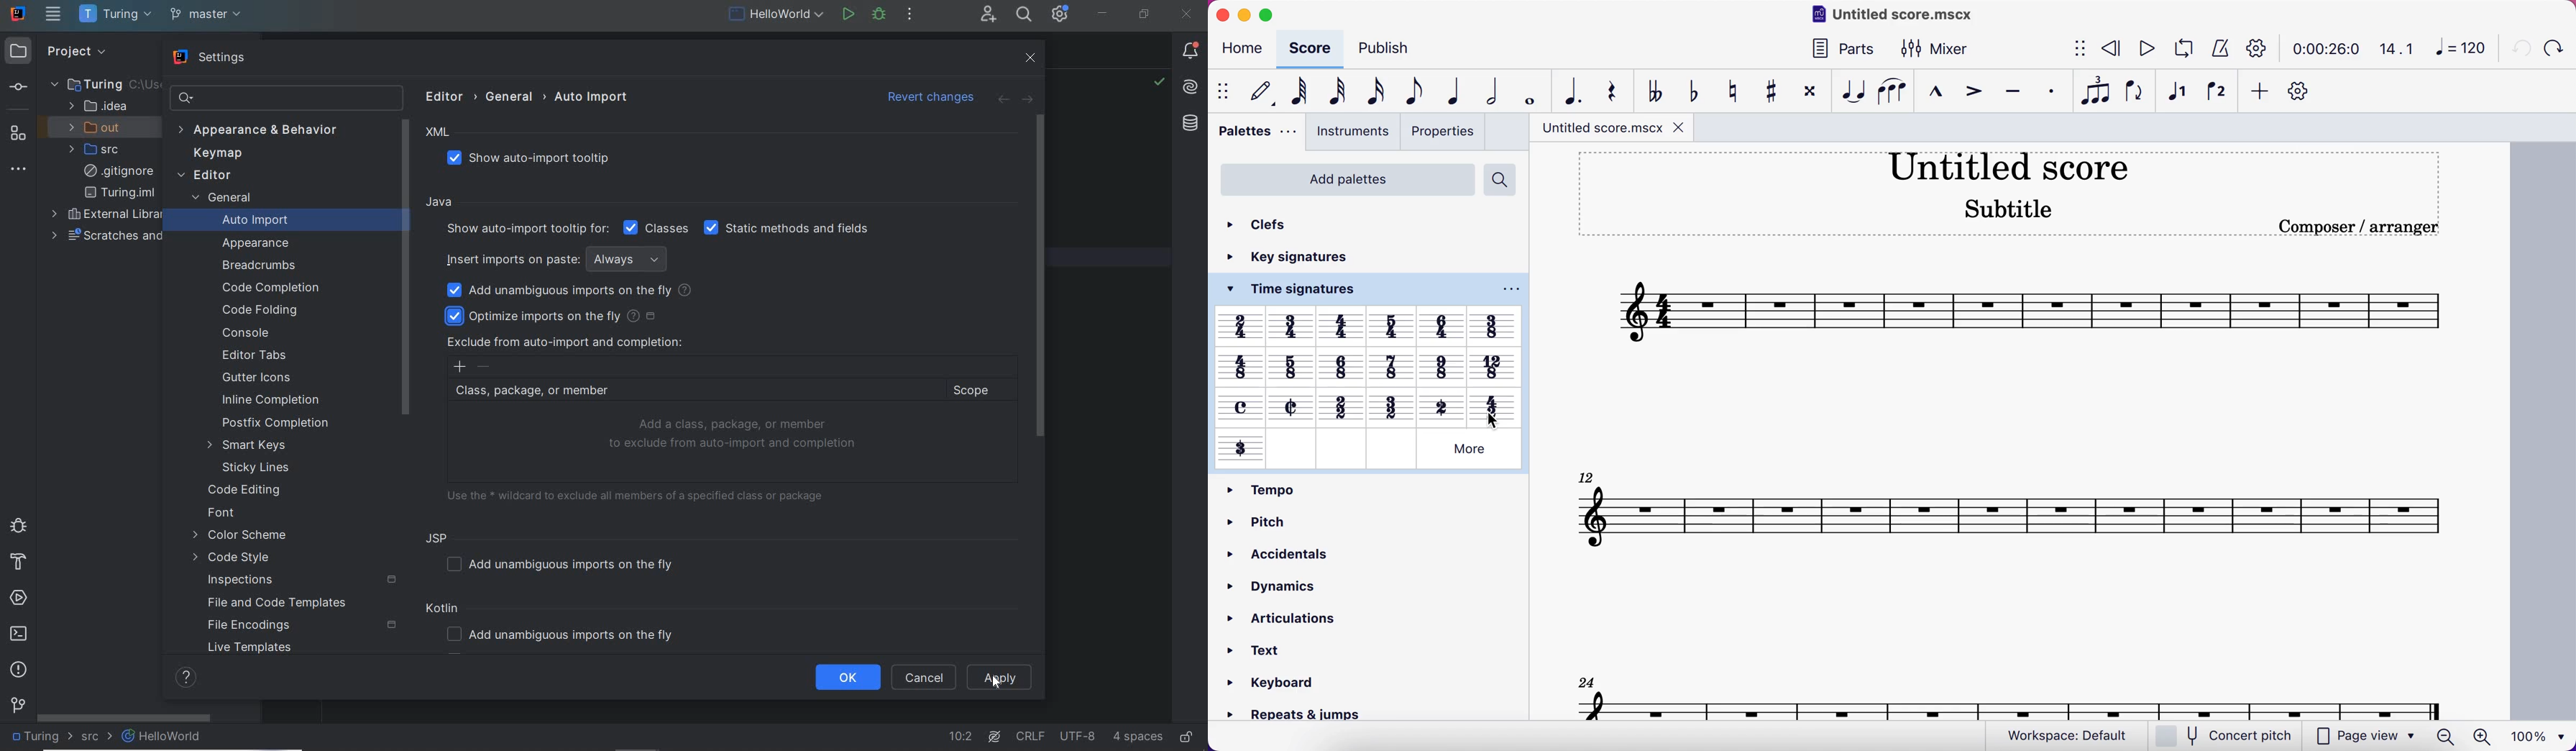 The width and height of the screenshot is (2576, 756). What do you see at coordinates (1294, 325) in the screenshot?
I see `` at bounding box center [1294, 325].